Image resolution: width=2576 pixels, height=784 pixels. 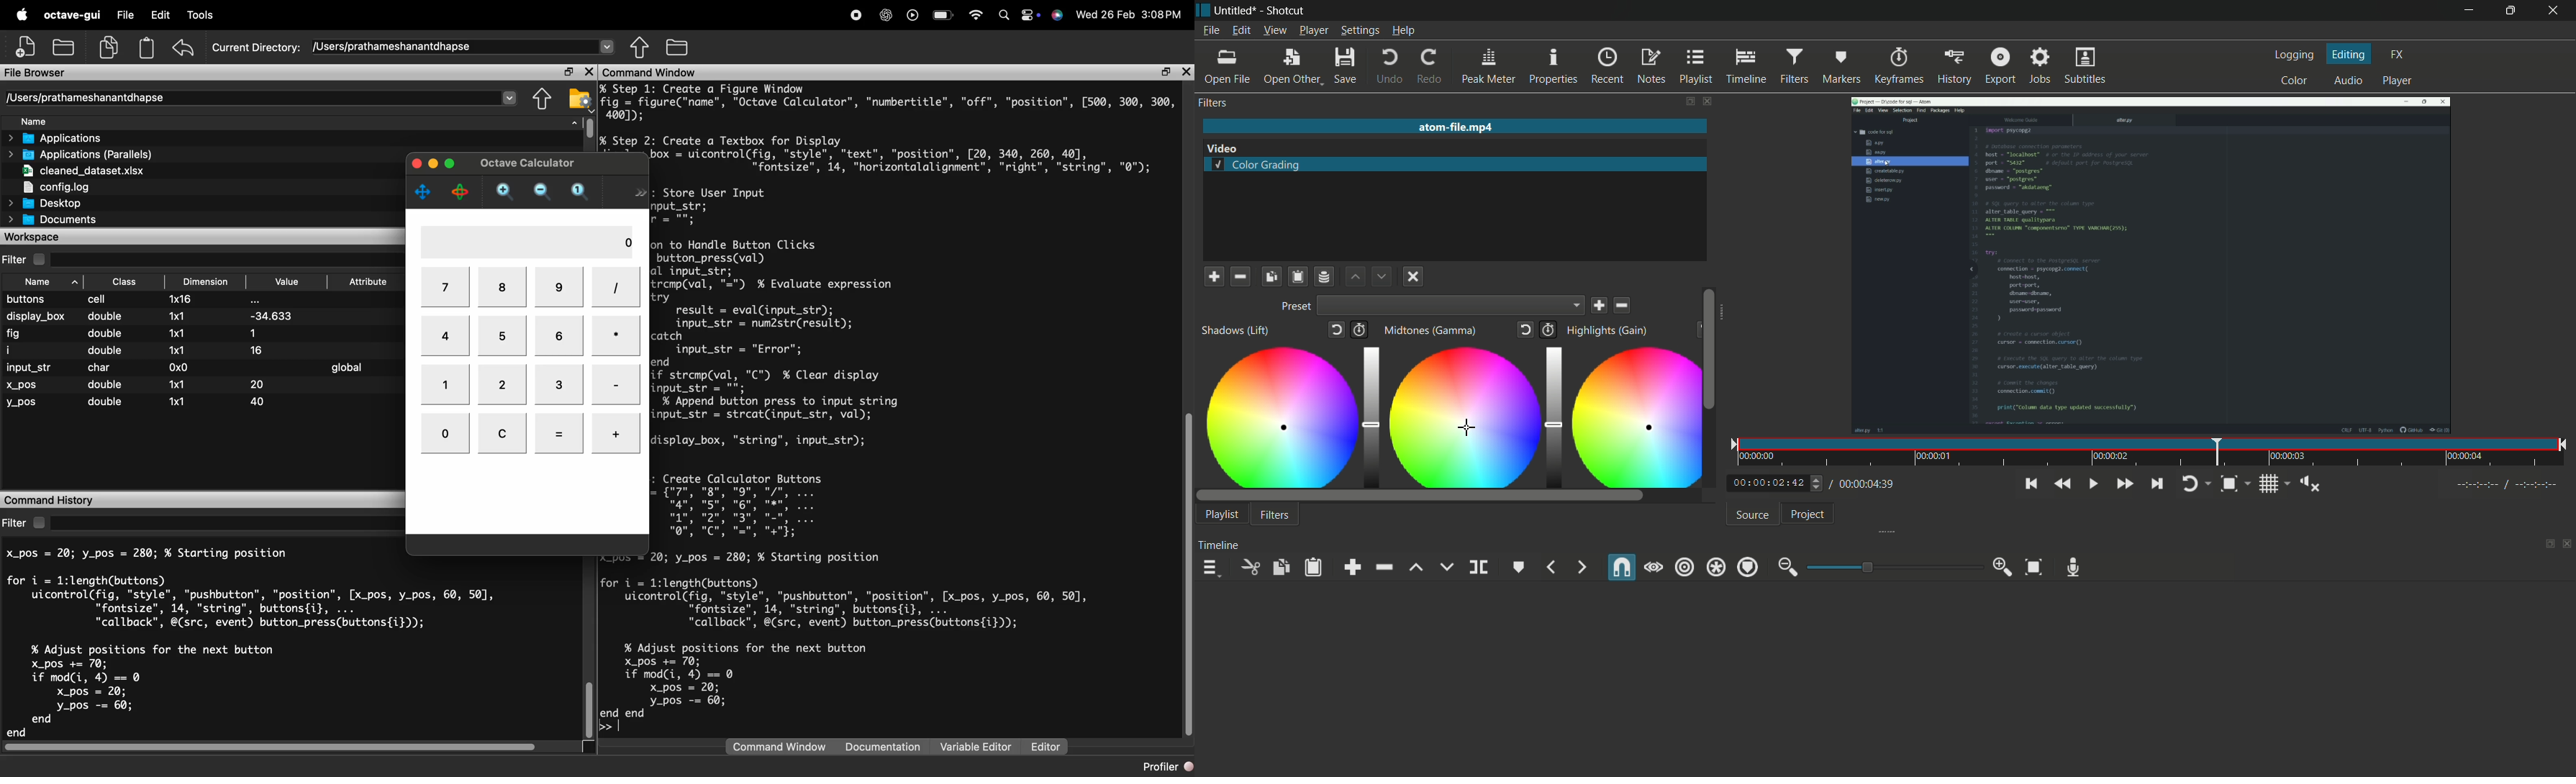 I want to click on +, so click(x=615, y=434).